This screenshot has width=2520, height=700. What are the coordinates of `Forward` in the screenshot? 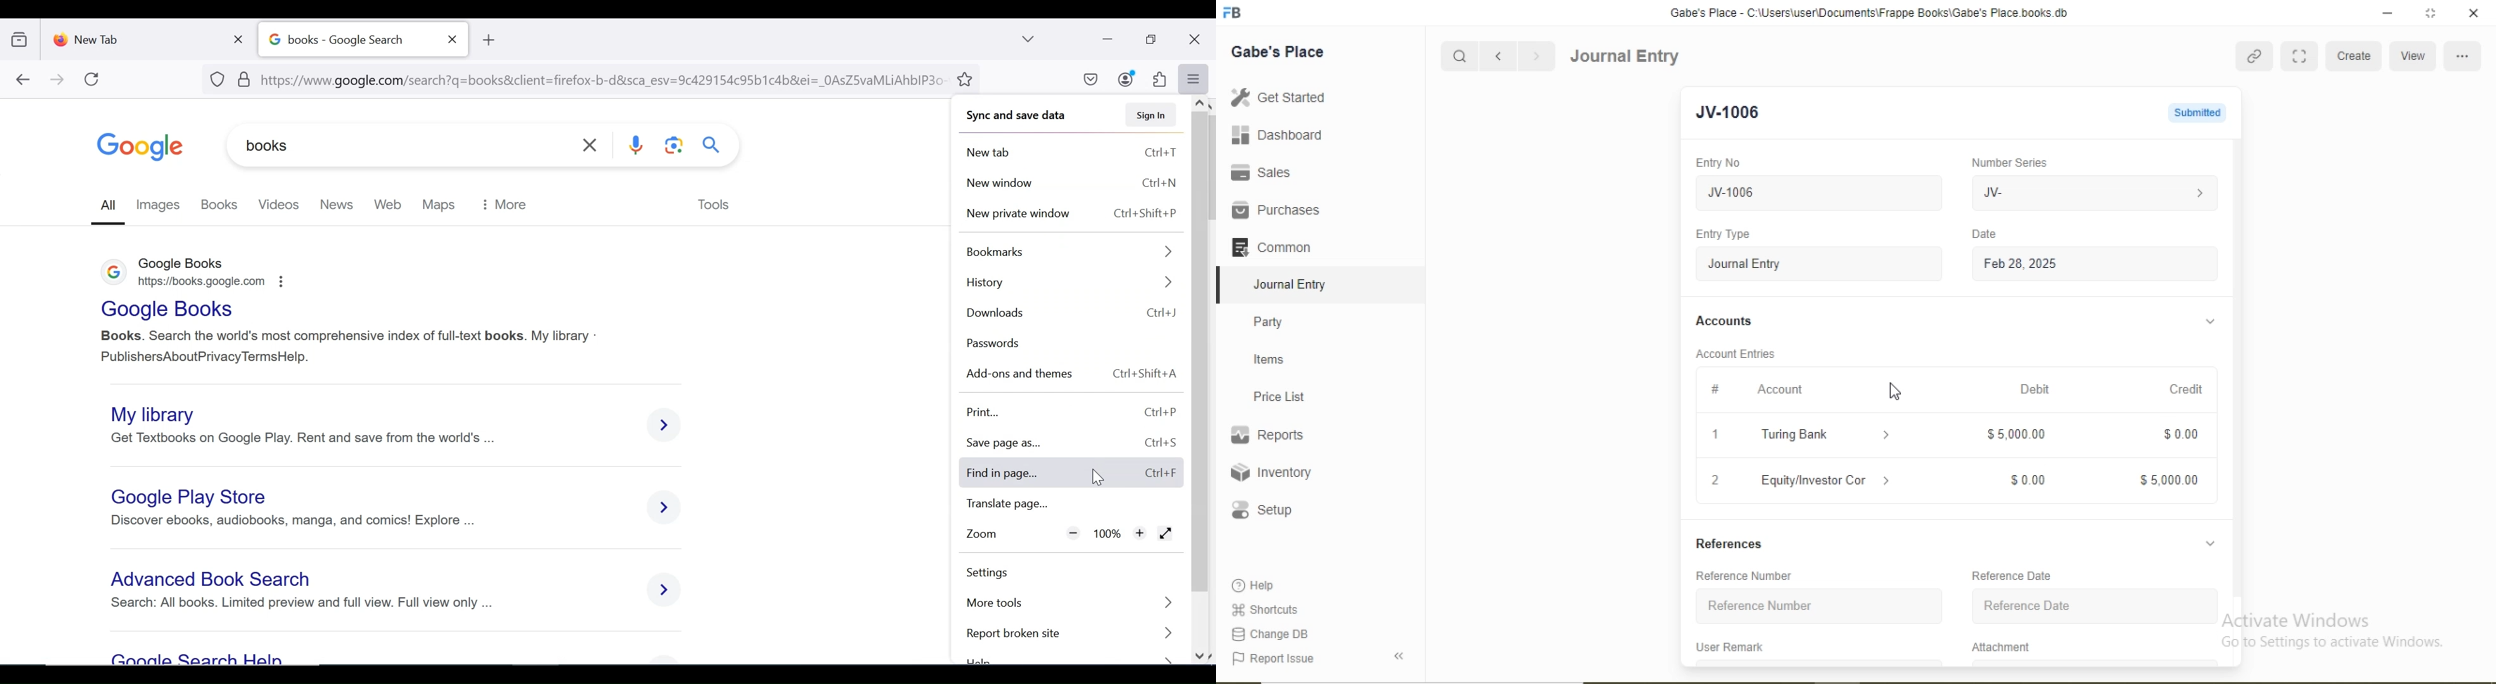 It's located at (1537, 56).